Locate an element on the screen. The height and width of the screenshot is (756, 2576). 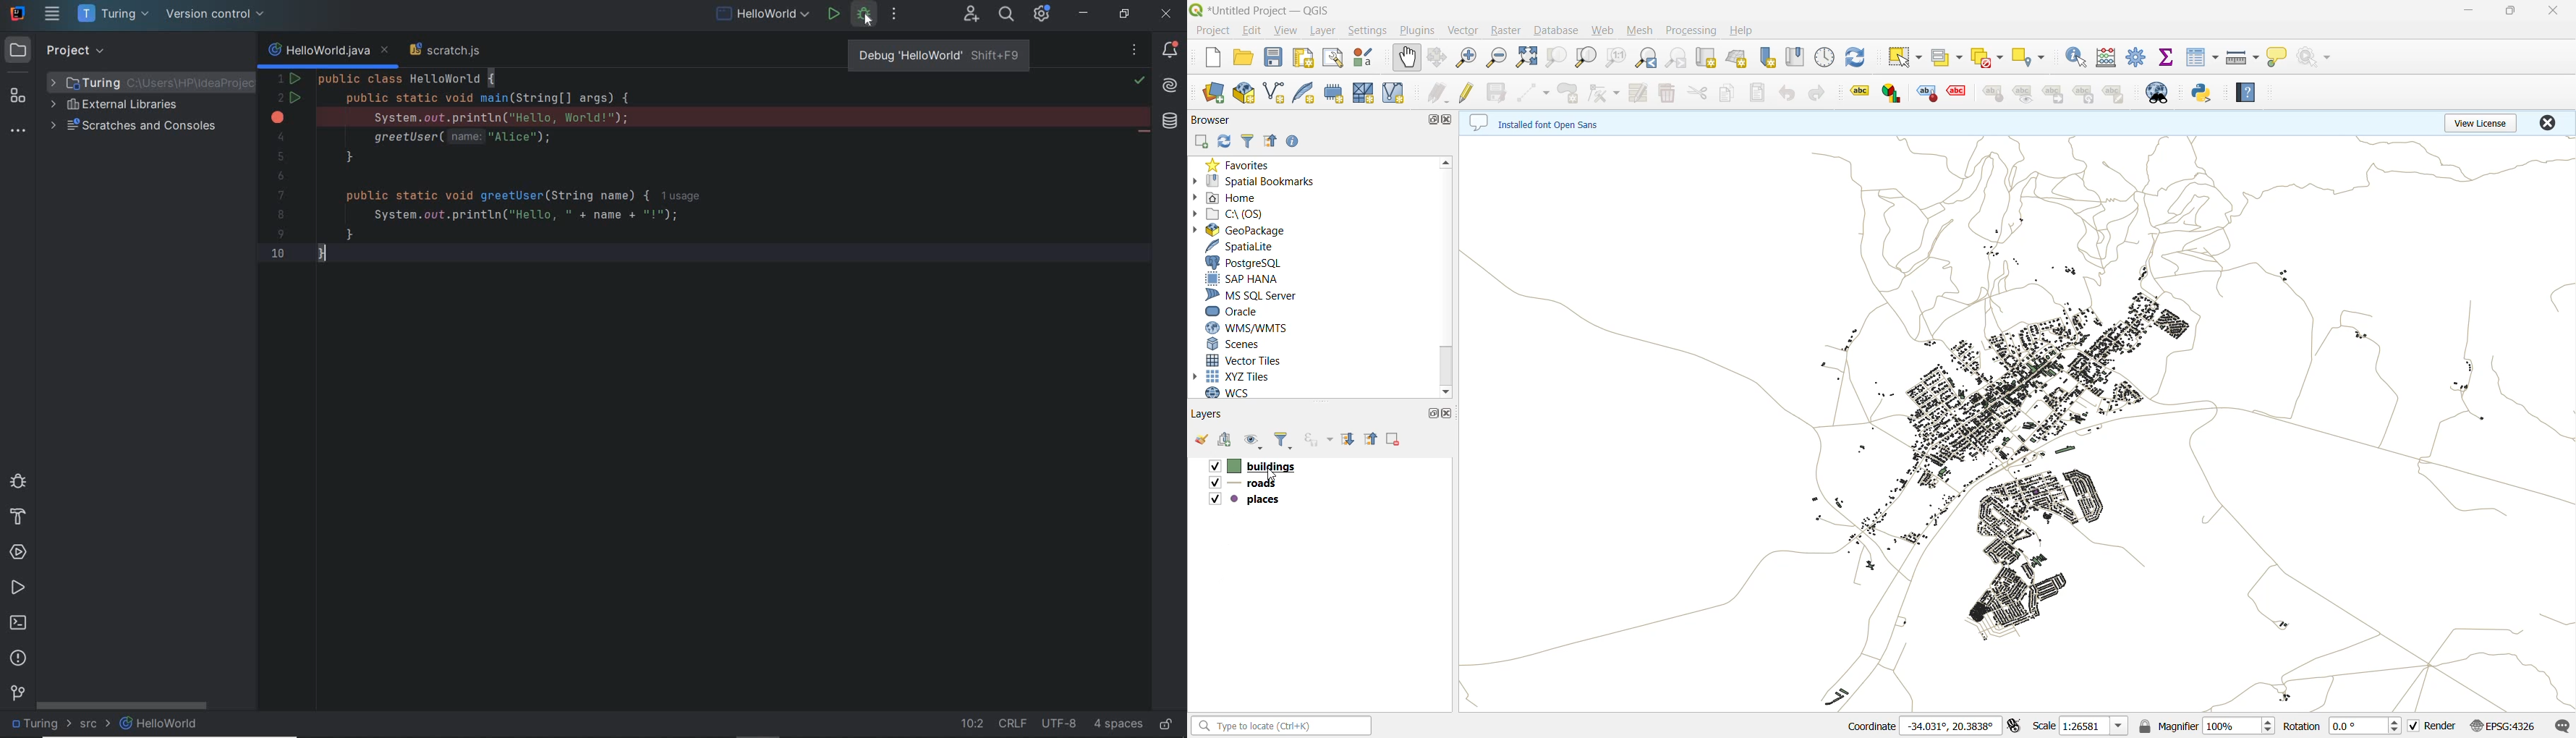
collapse all is located at coordinates (1272, 140).